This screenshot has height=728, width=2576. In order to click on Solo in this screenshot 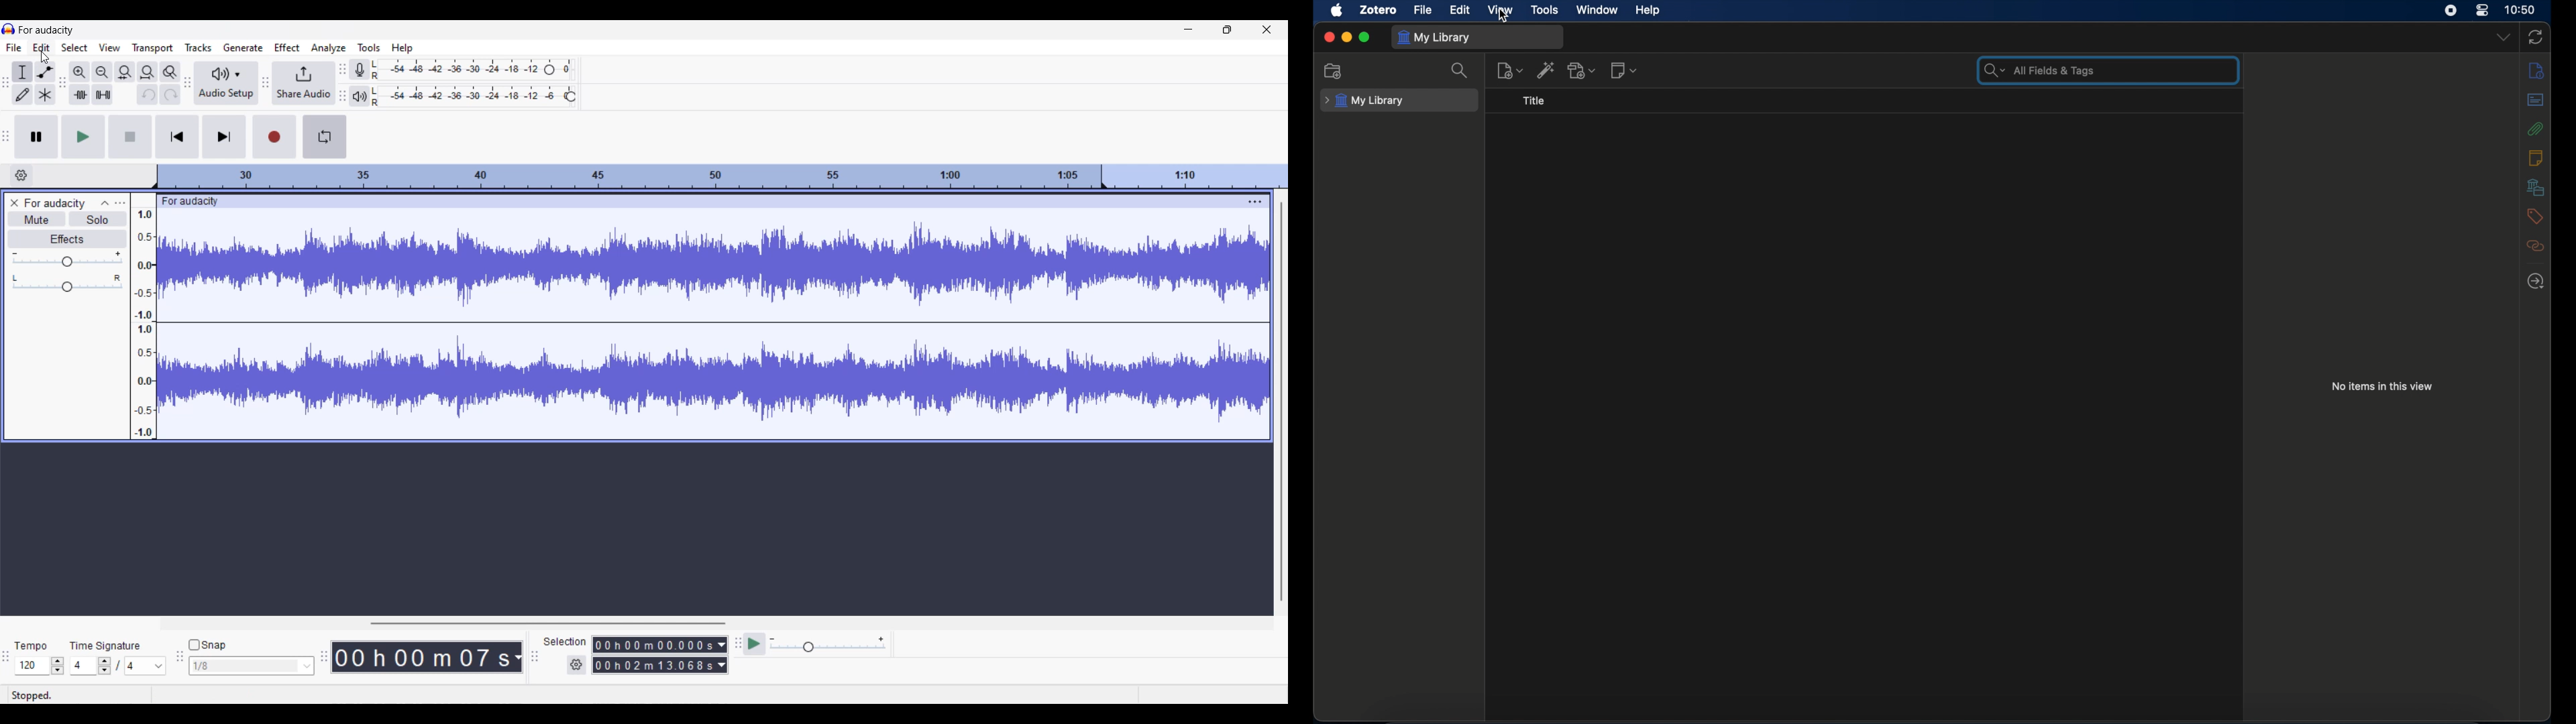, I will do `click(98, 219)`.